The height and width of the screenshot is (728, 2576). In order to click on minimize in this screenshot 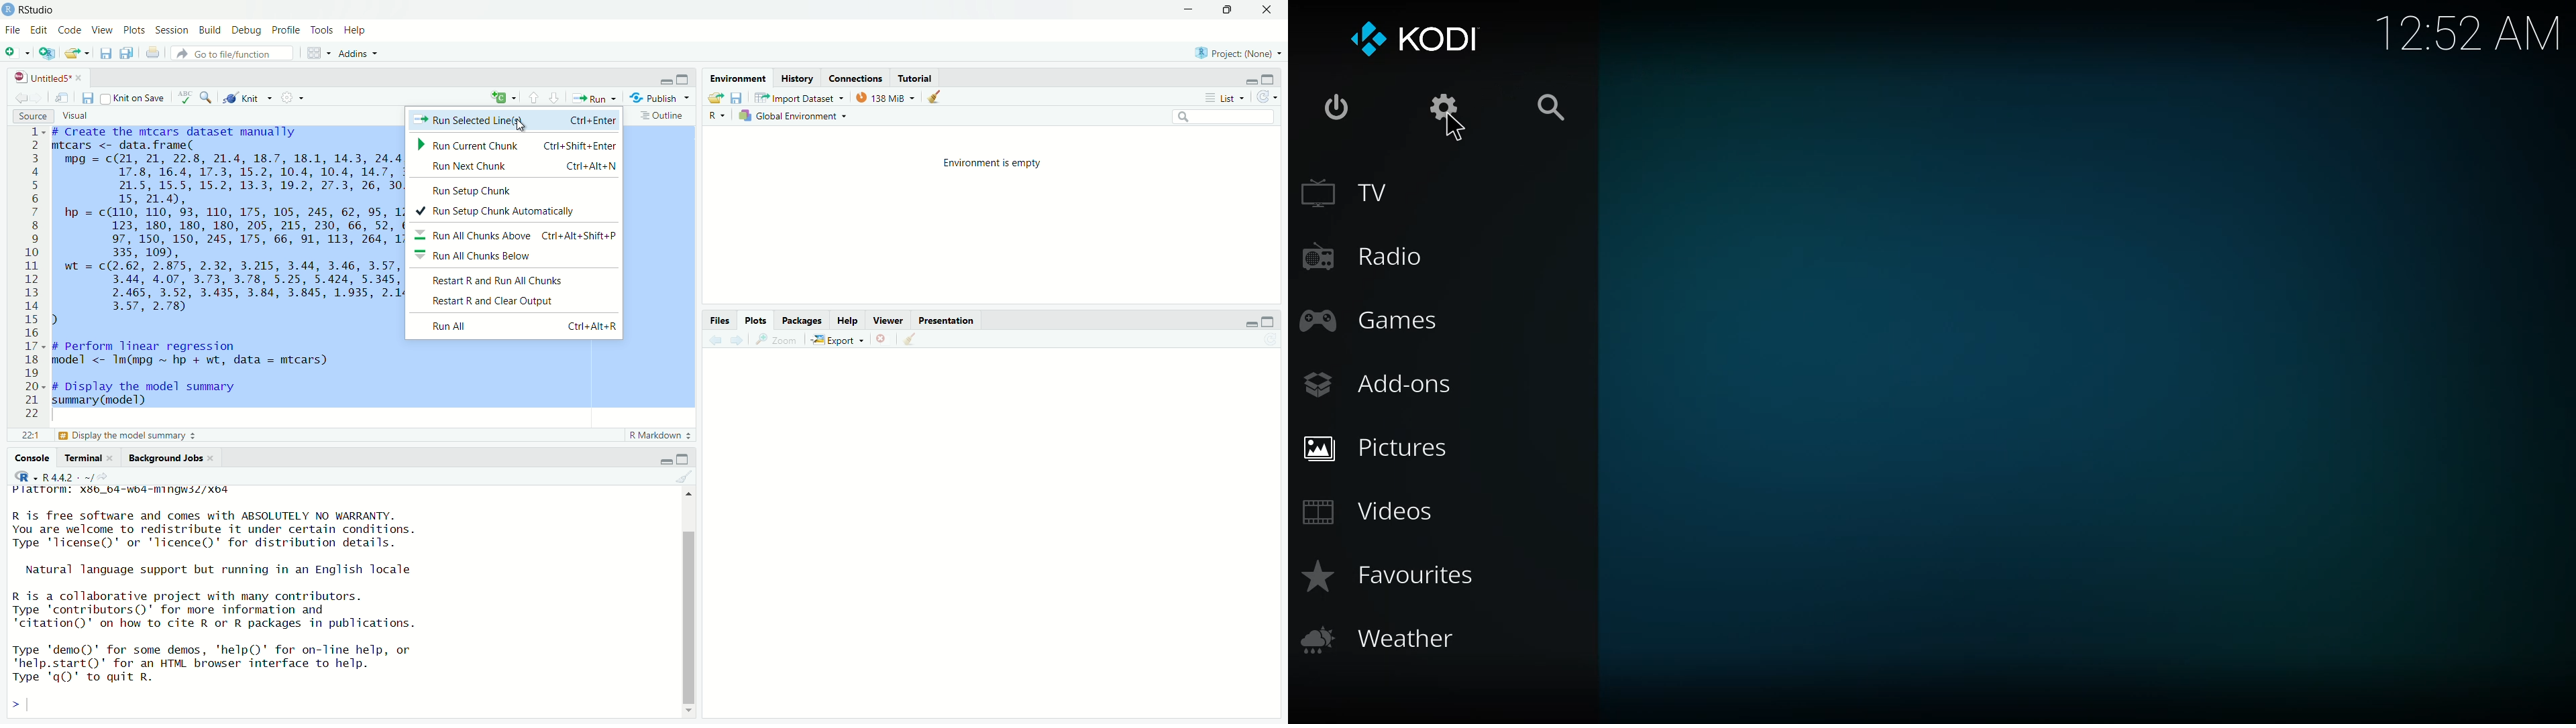, I will do `click(1250, 82)`.